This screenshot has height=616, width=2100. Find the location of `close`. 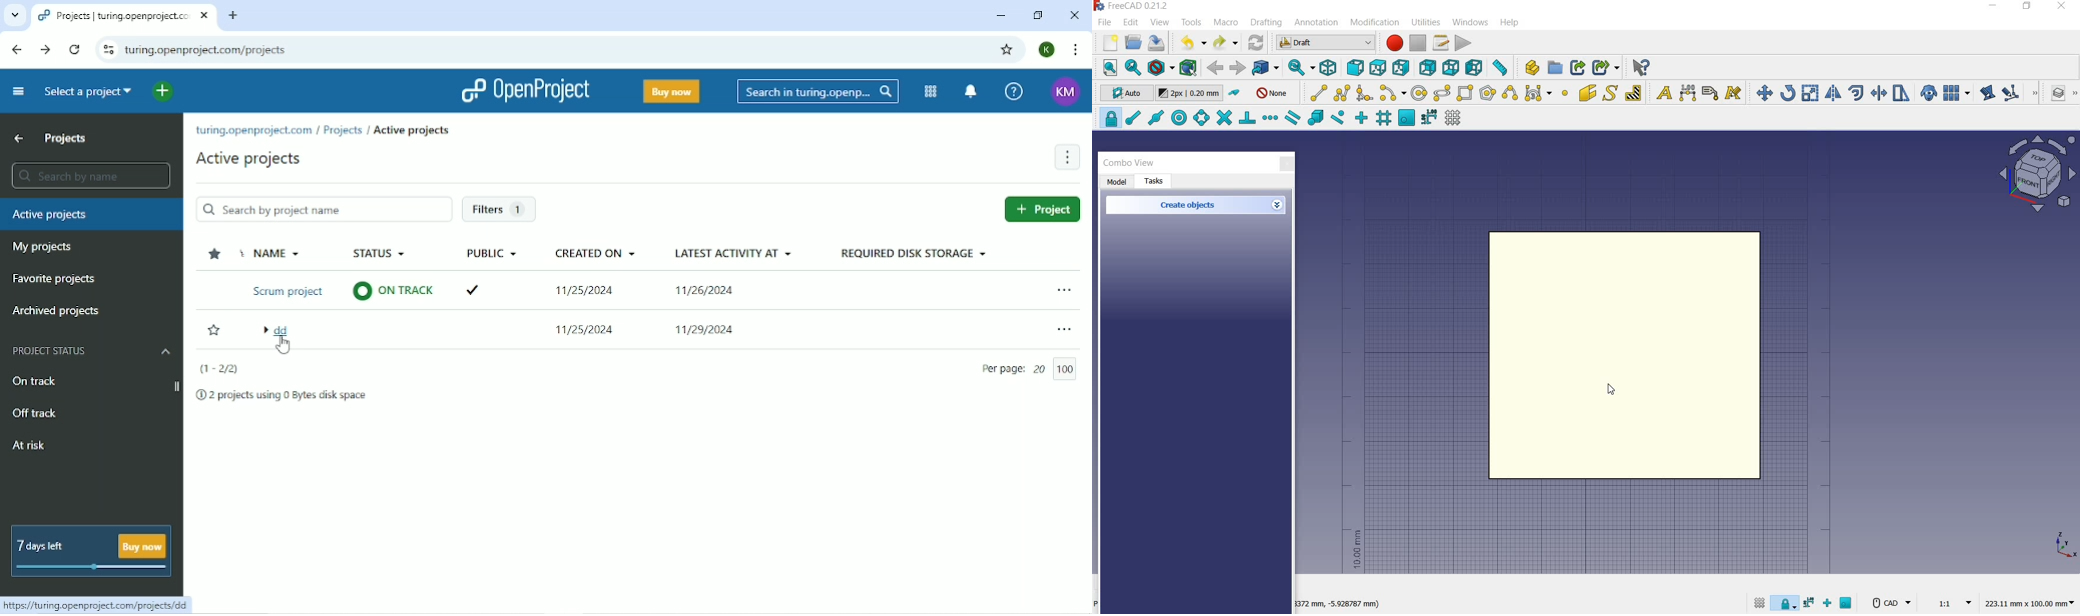

close is located at coordinates (1287, 165).